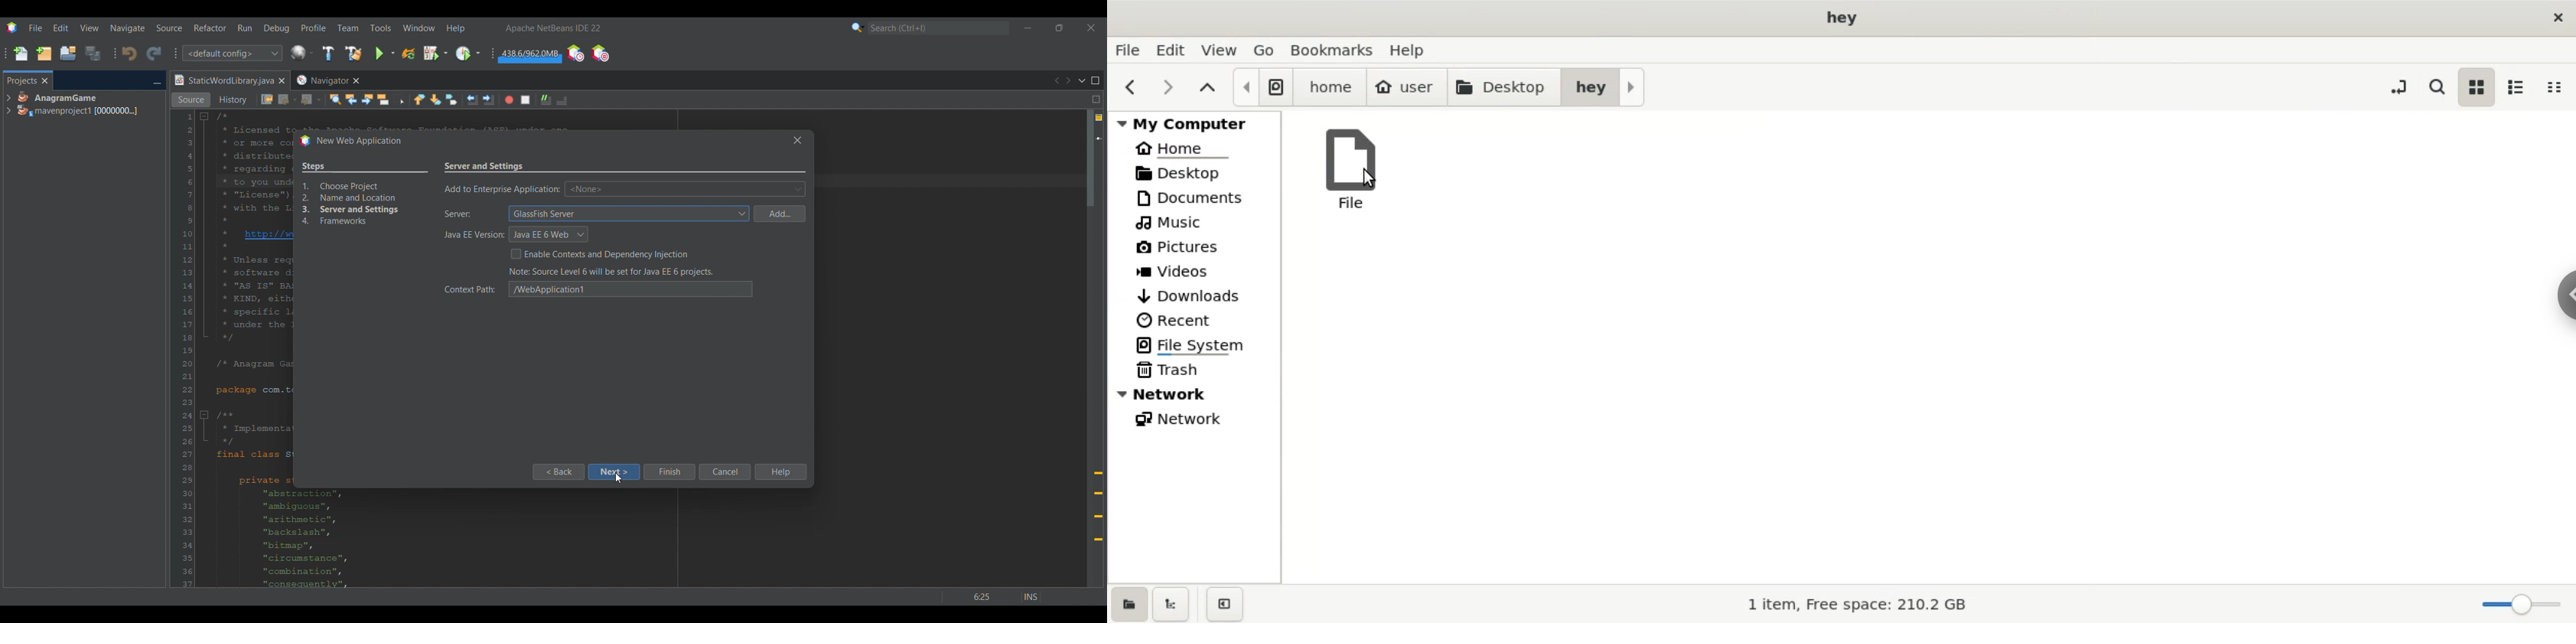  I want to click on home, so click(1330, 88).